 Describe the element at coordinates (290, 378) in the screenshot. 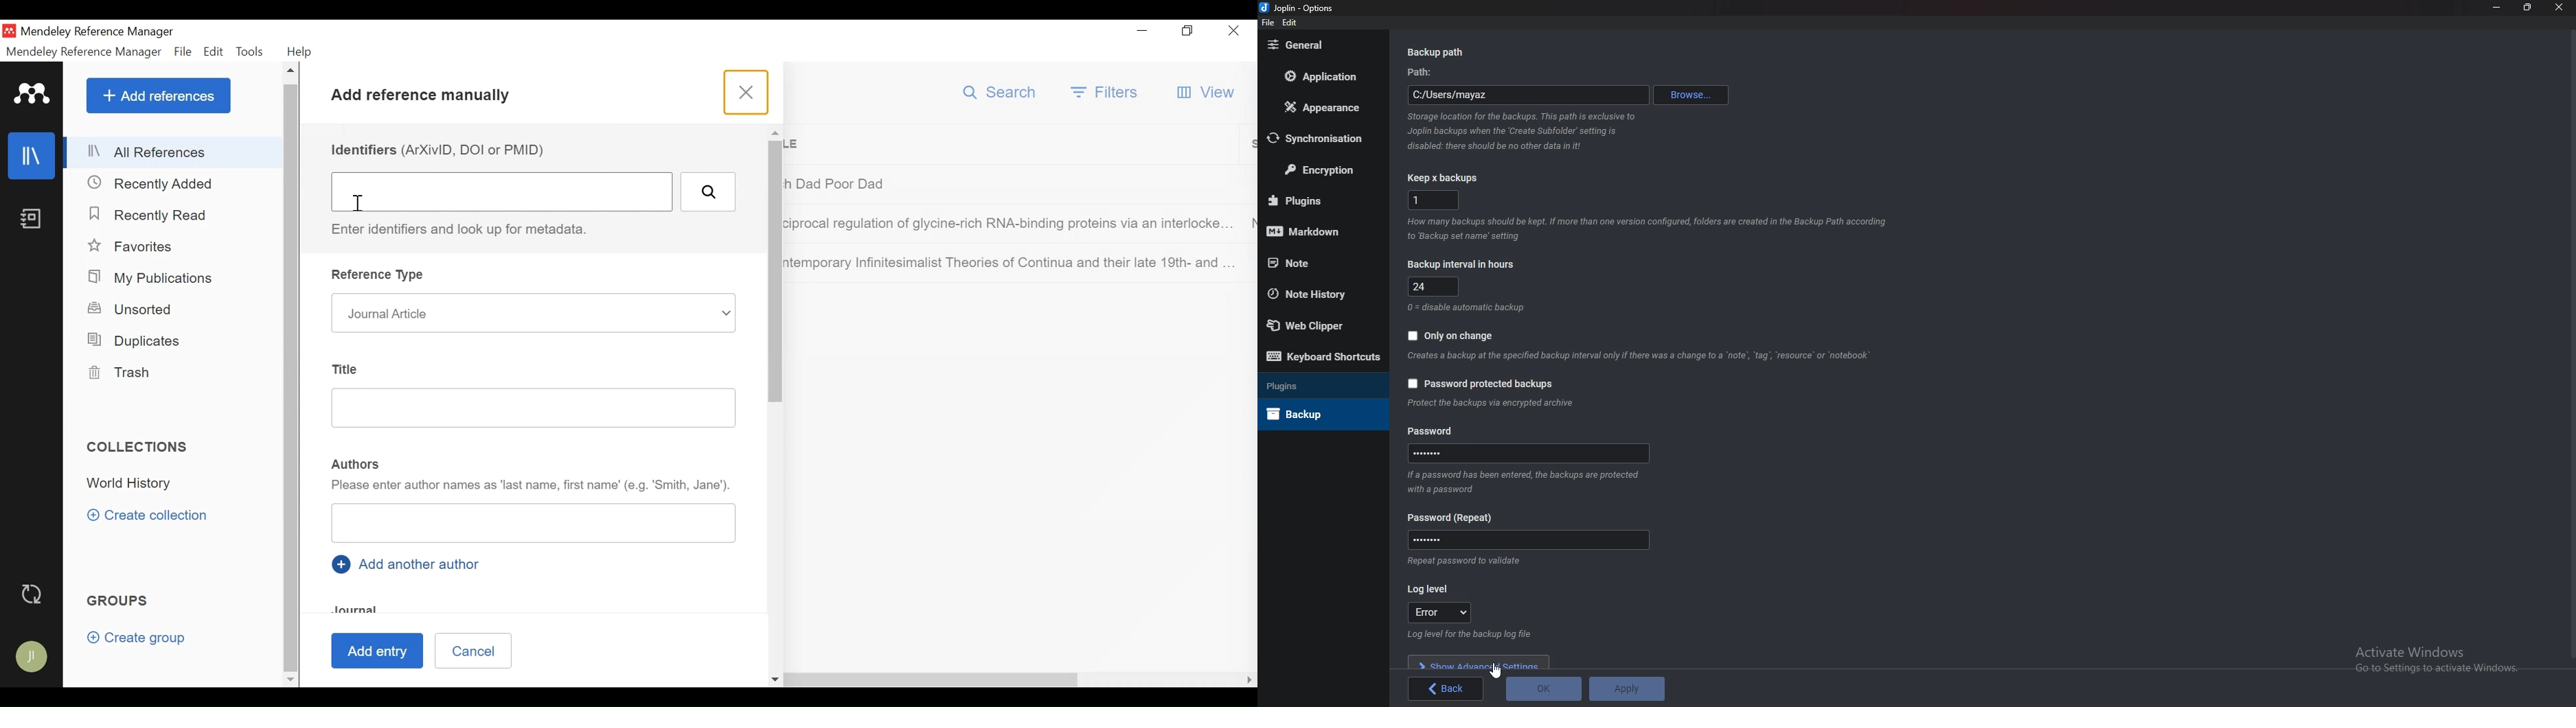

I see `Vertical Scroll bar` at that location.